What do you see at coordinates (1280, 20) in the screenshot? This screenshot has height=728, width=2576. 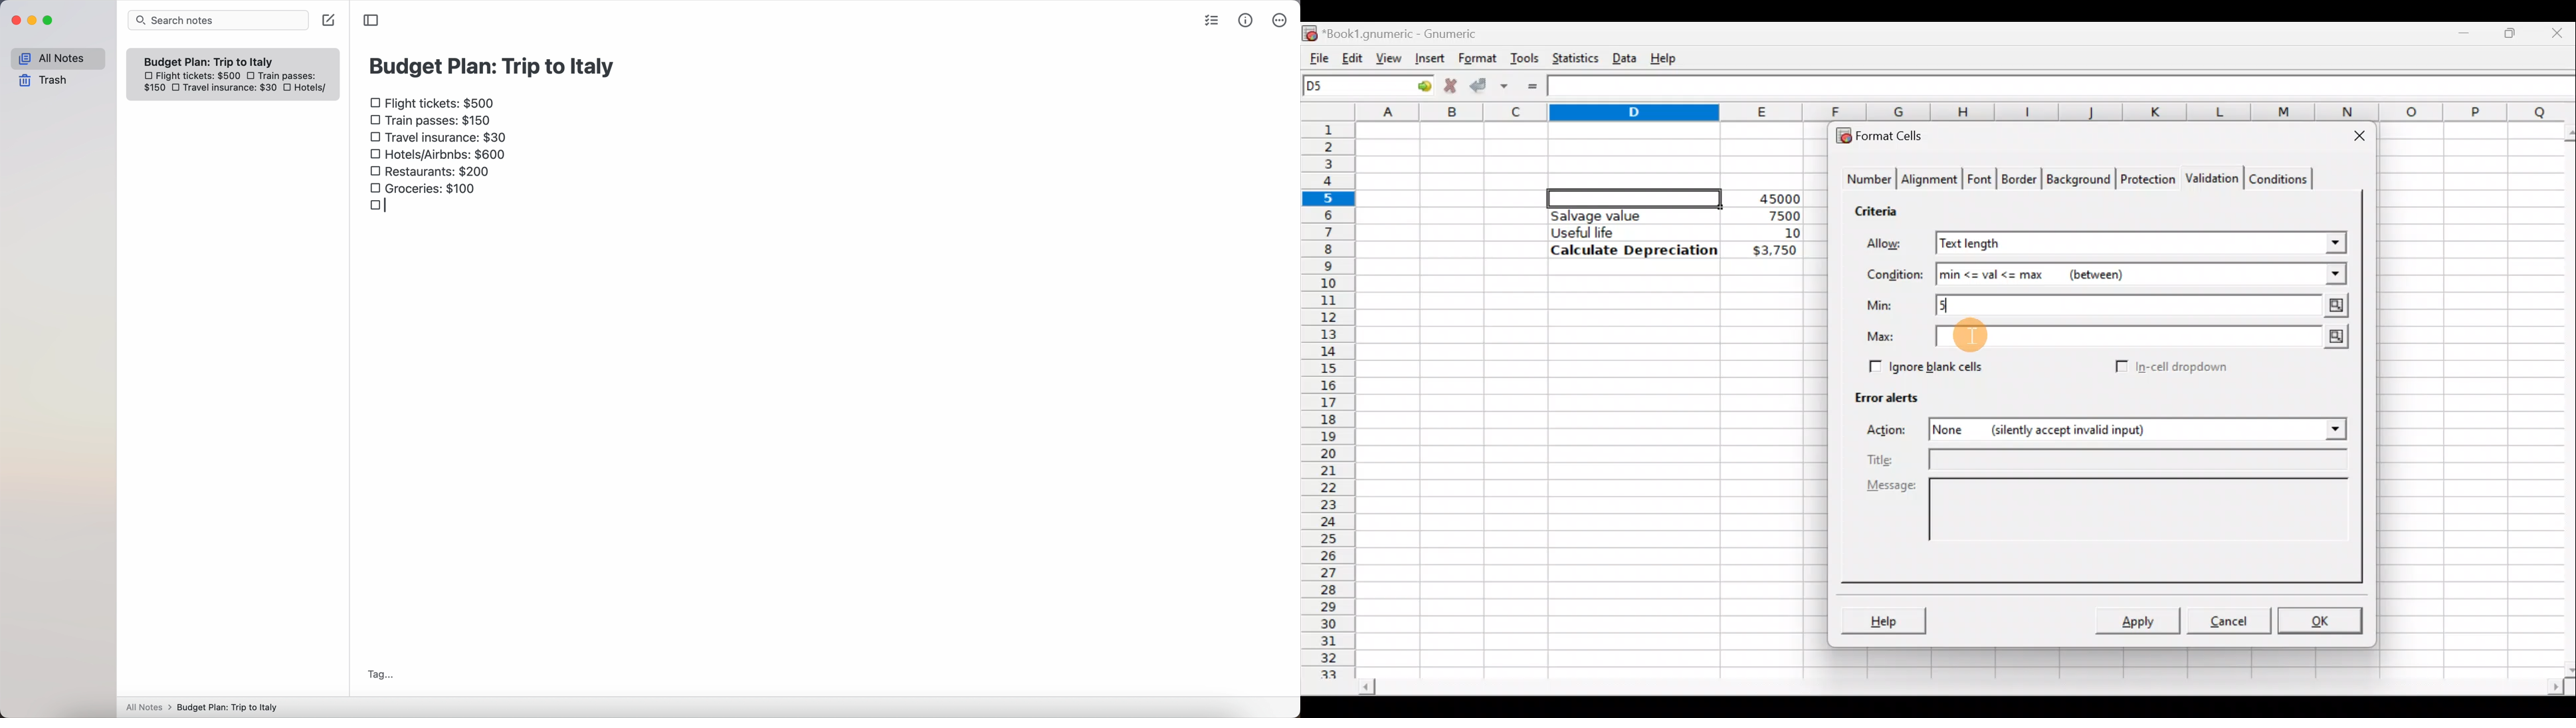 I see `more options` at bounding box center [1280, 20].